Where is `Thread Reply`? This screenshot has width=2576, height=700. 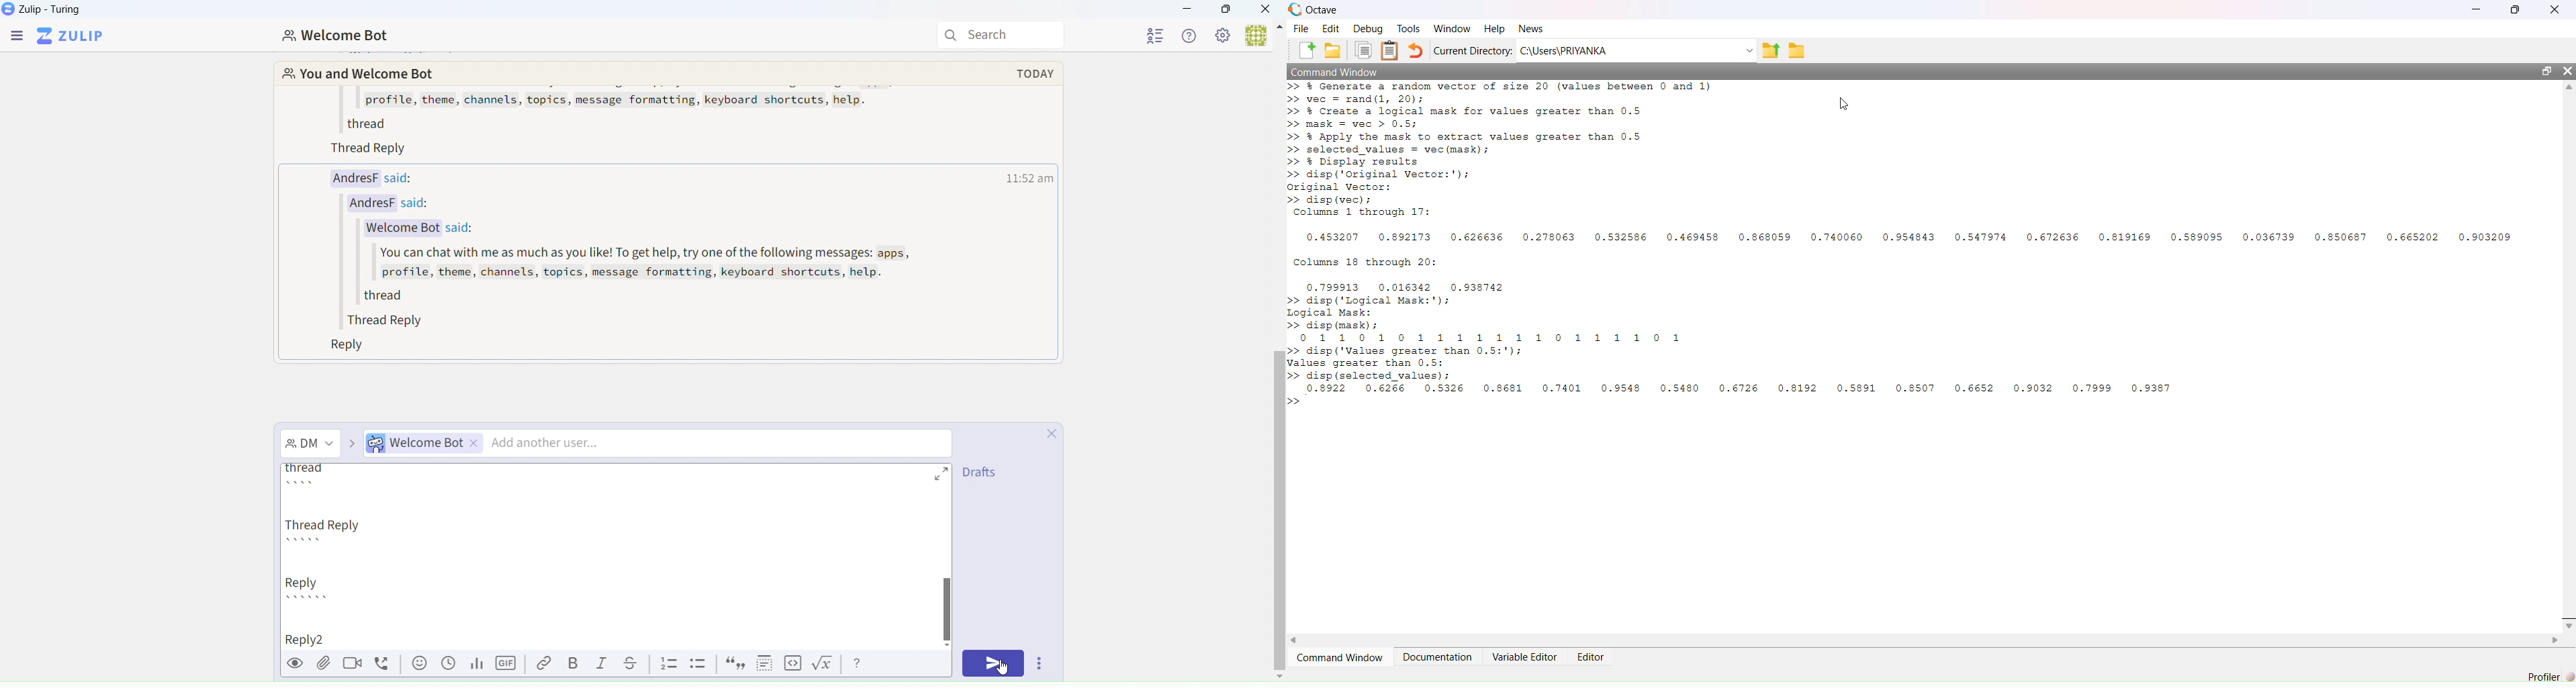
Thread Reply is located at coordinates (375, 151).